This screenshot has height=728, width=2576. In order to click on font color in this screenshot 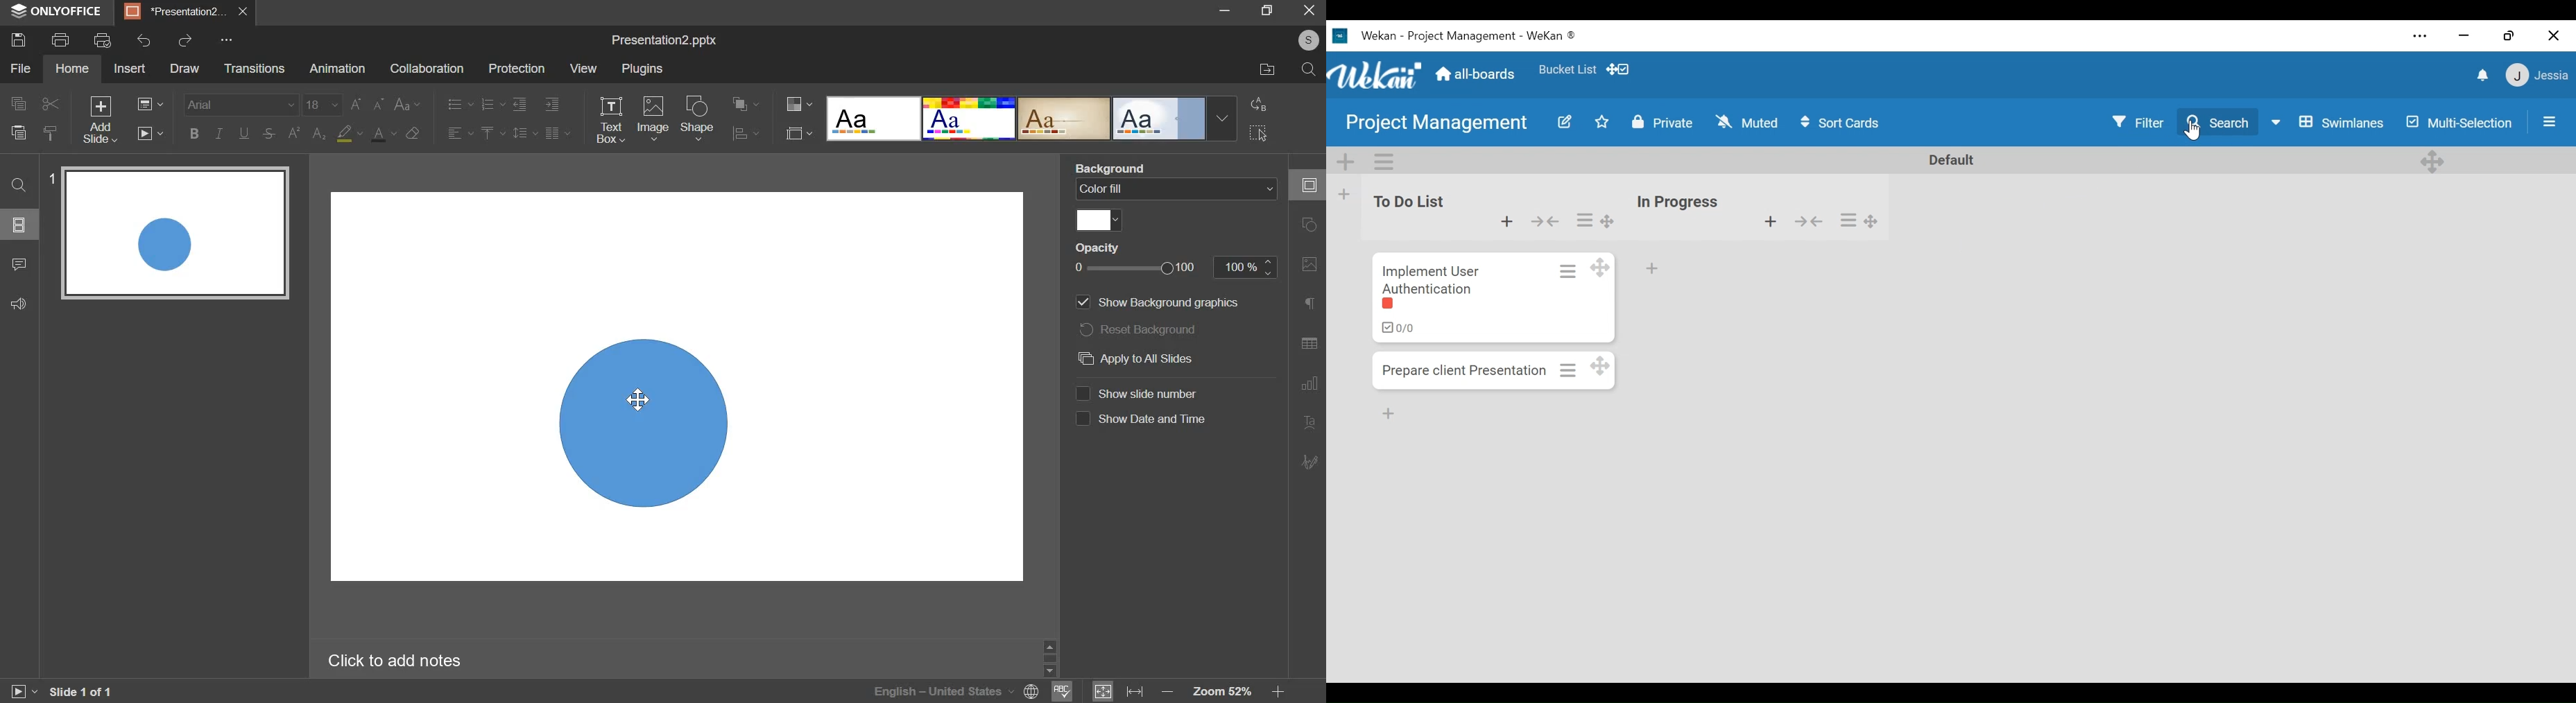, I will do `click(384, 134)`.